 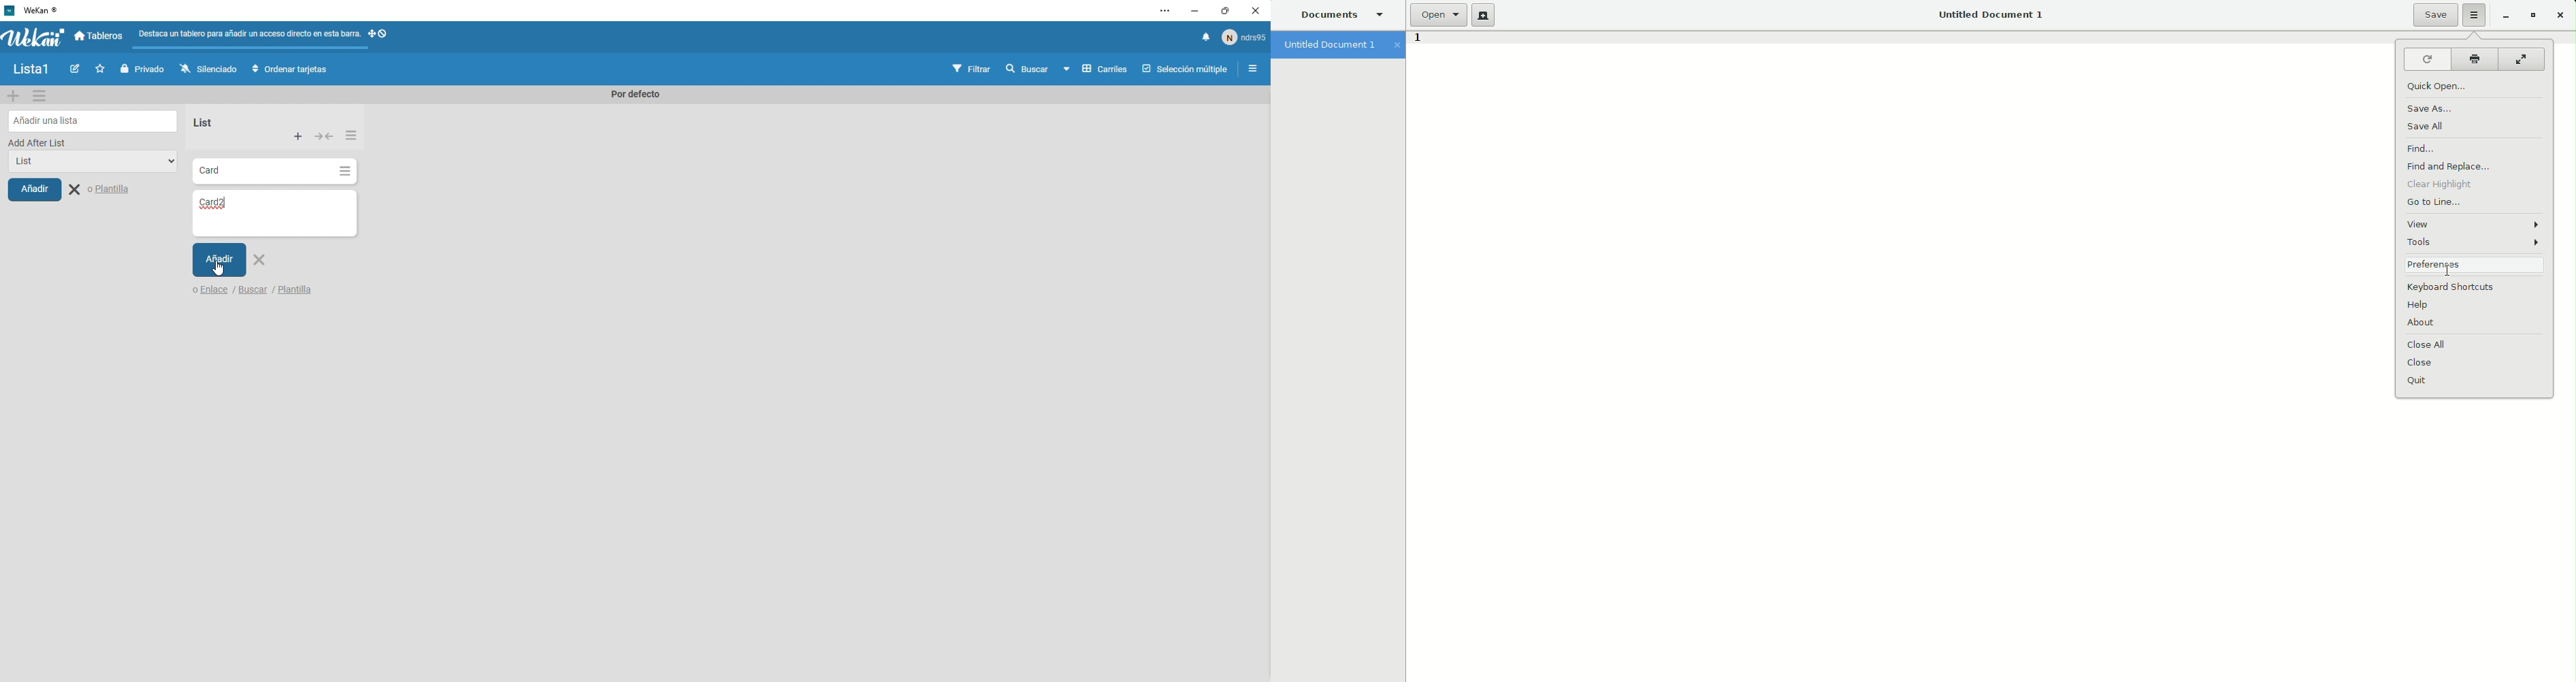 What do you see at coordinates (201, 122) in the screenshot?
I see `List` at bounding box center [201, 122].